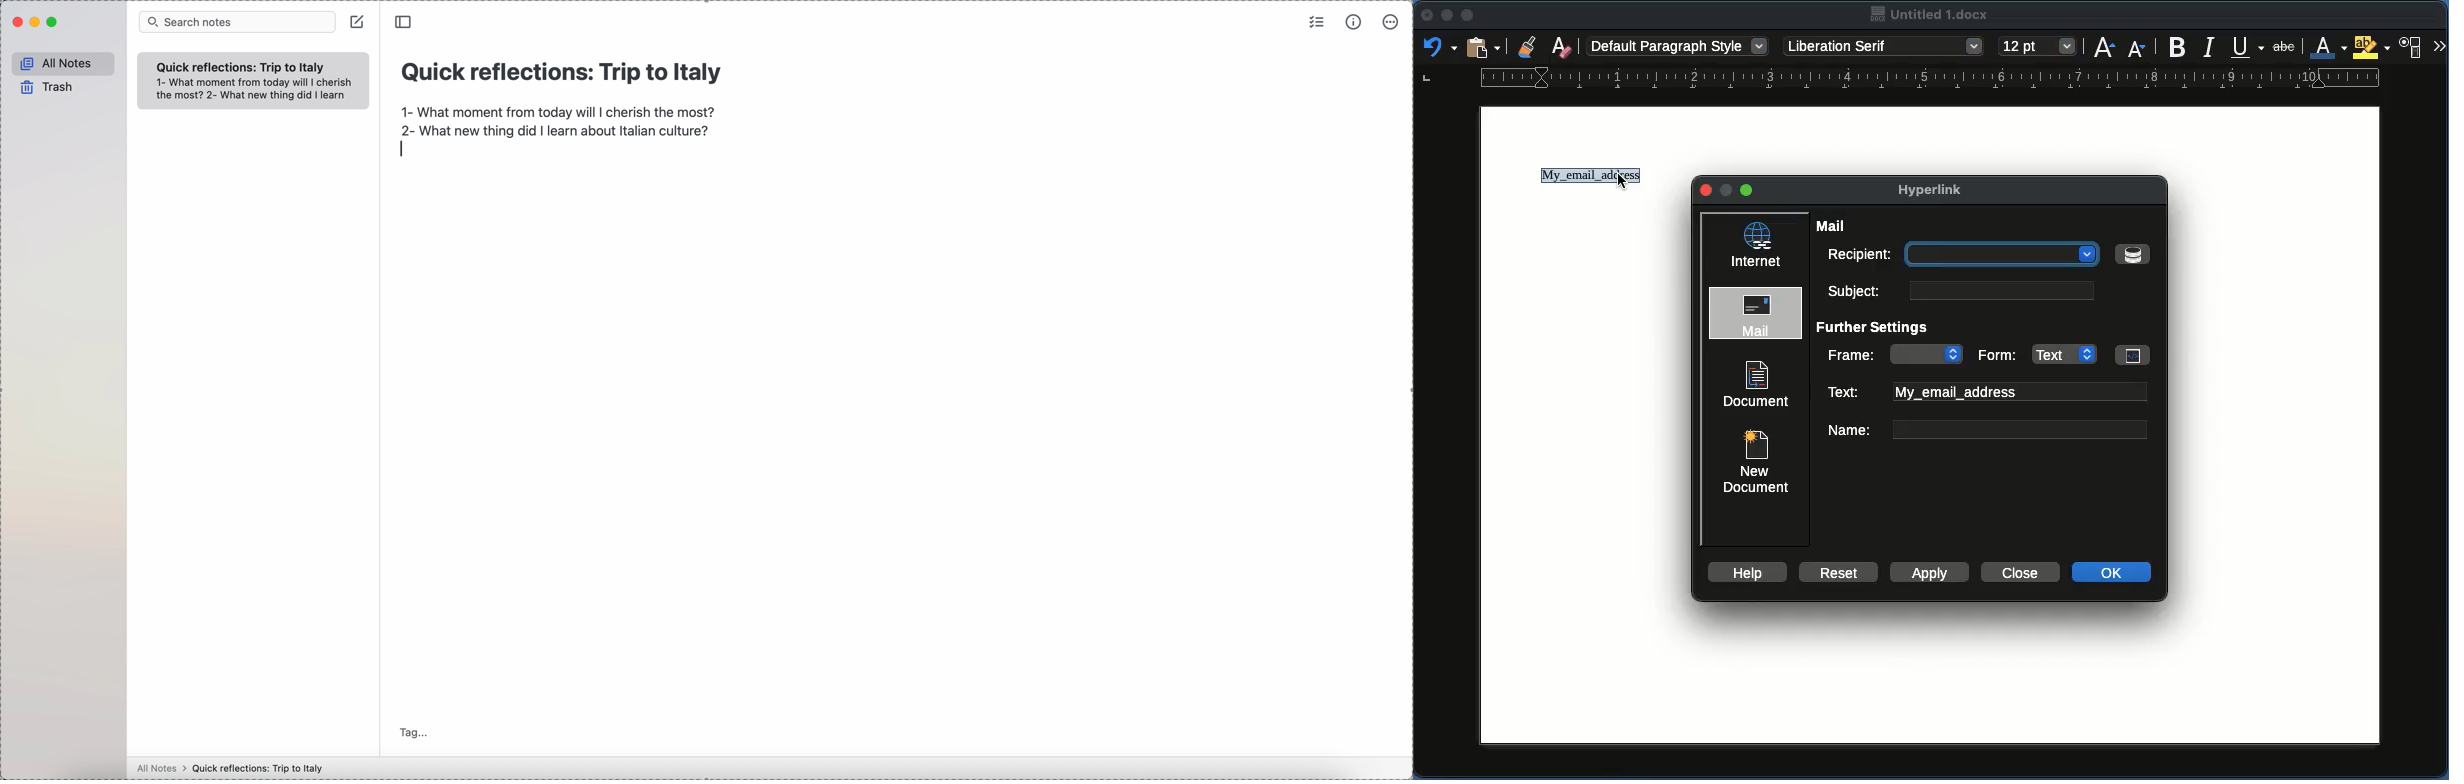 The height and width of the screenshot is (784, 2464). I want to click on My_email_address, so click(1587, 177).